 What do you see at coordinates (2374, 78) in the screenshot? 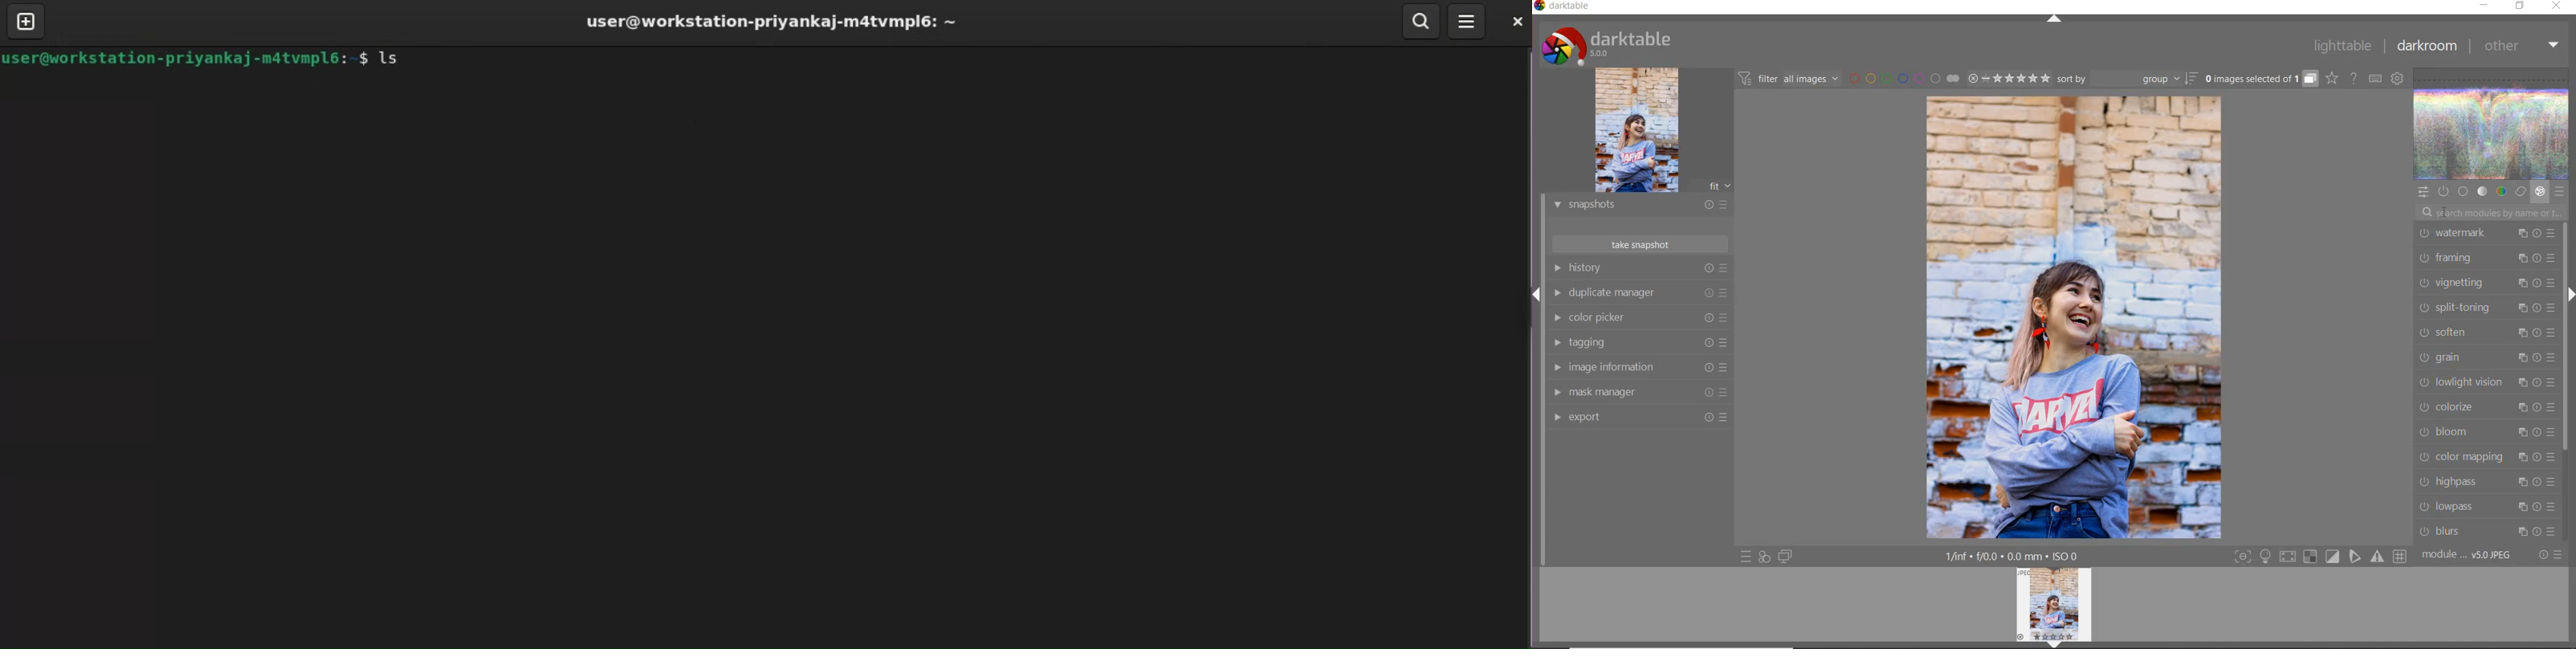
I see `set keyboard shortcuts` at bounding box center [2374, 78].